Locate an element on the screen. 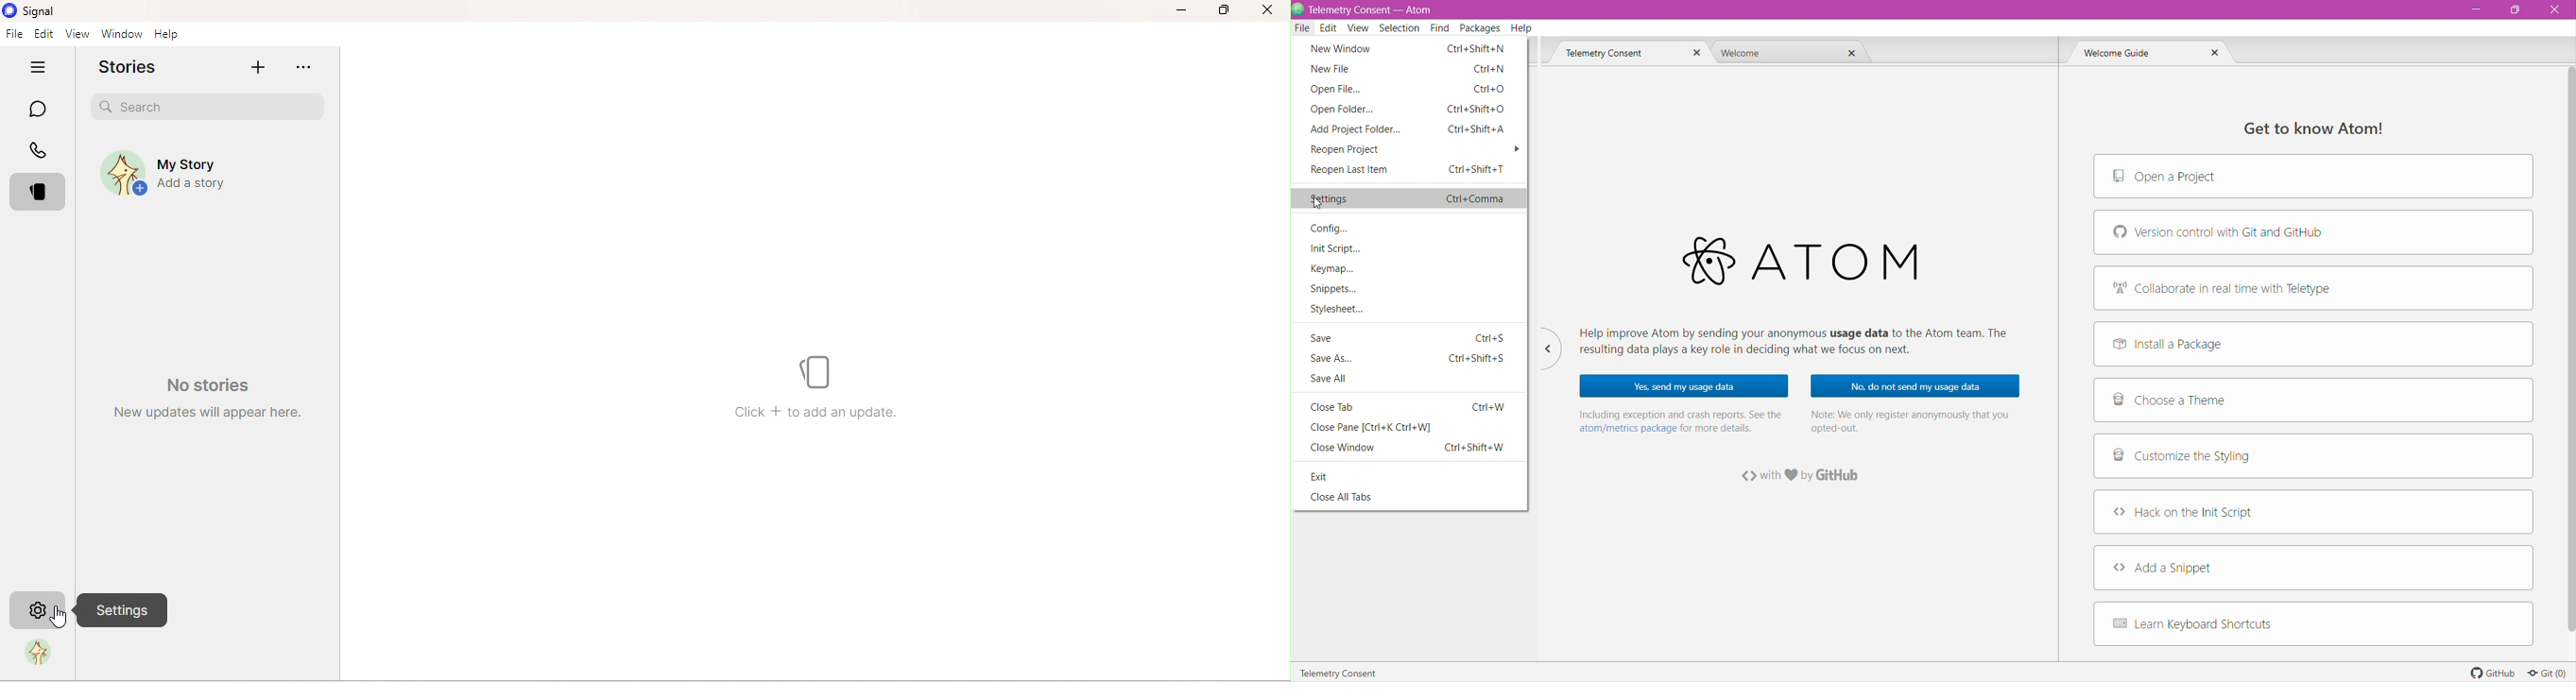 The image size is (2576, 700). Help is located at coordinates (1523, 27).